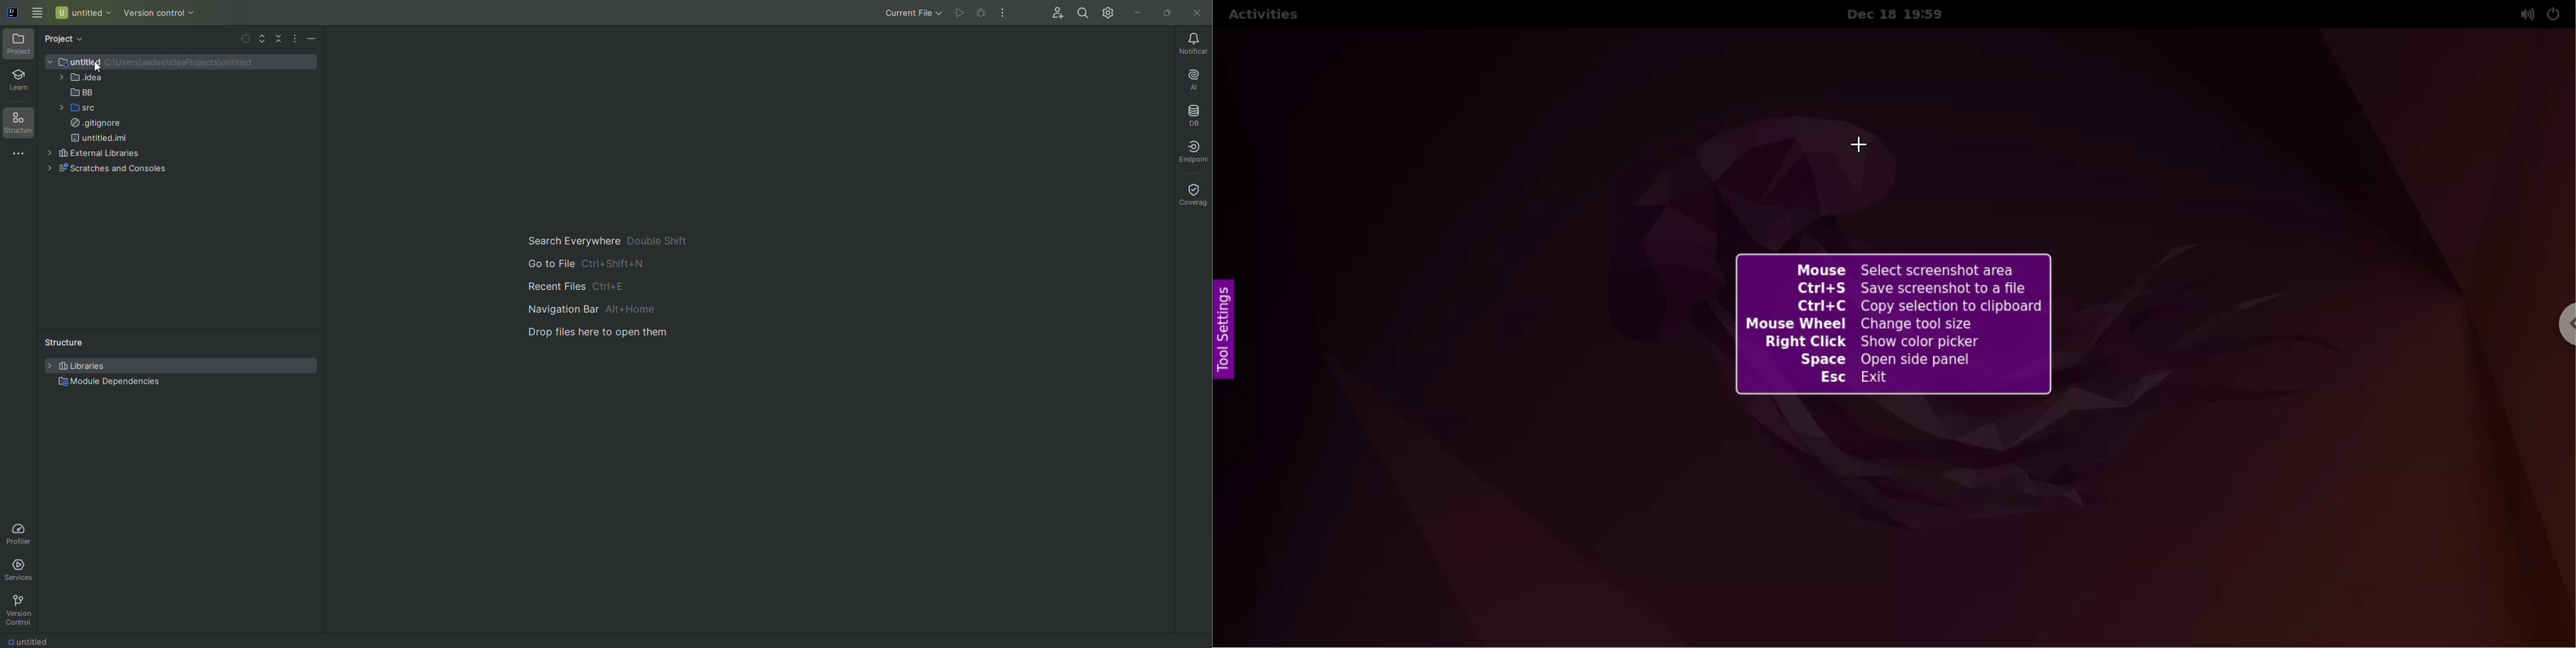  Describe the element at coordinates (67, 40) in the screenshot. I see `Project` at that location.